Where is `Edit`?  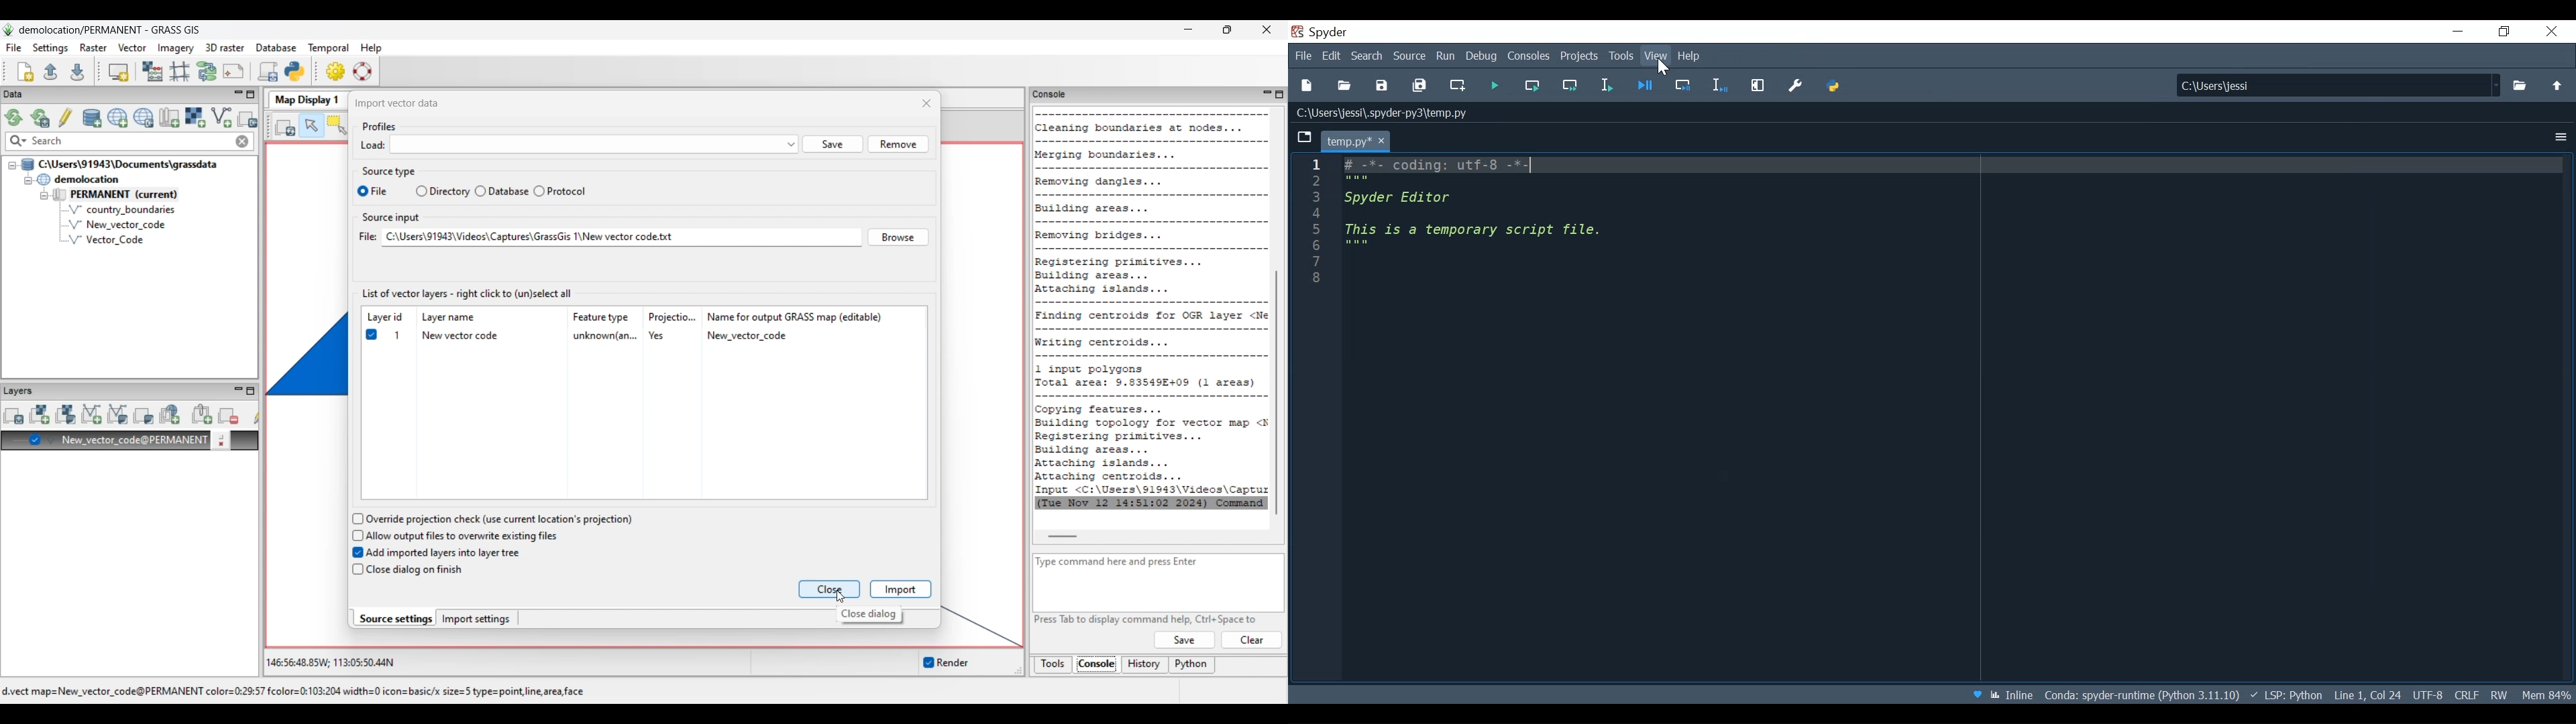 Edit is located at coordinates (1332, 56).